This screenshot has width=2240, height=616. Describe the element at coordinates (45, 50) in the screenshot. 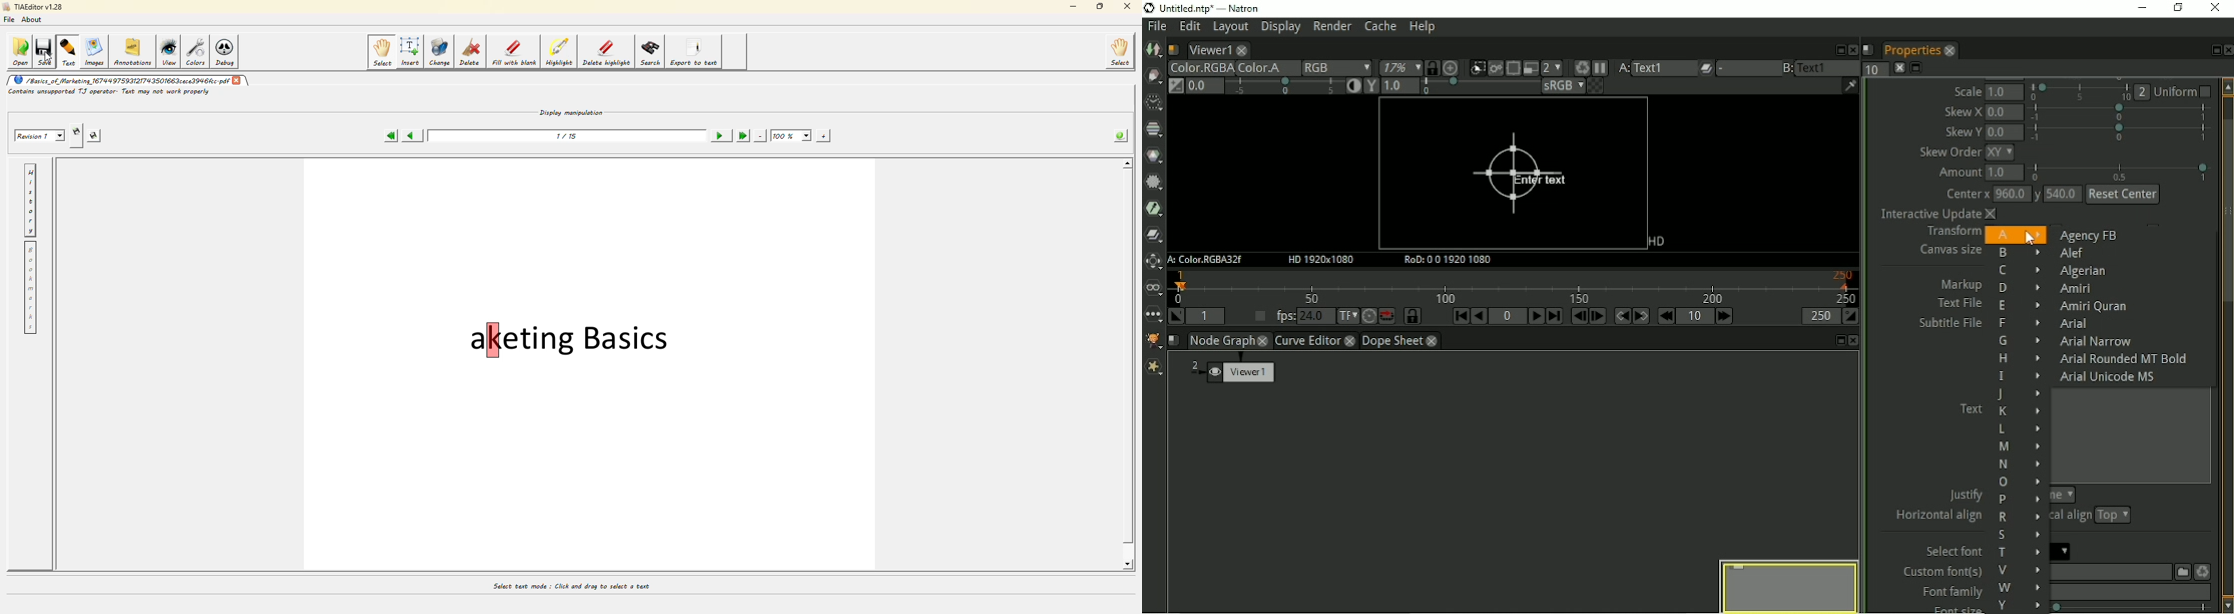

I see `save` at that location.